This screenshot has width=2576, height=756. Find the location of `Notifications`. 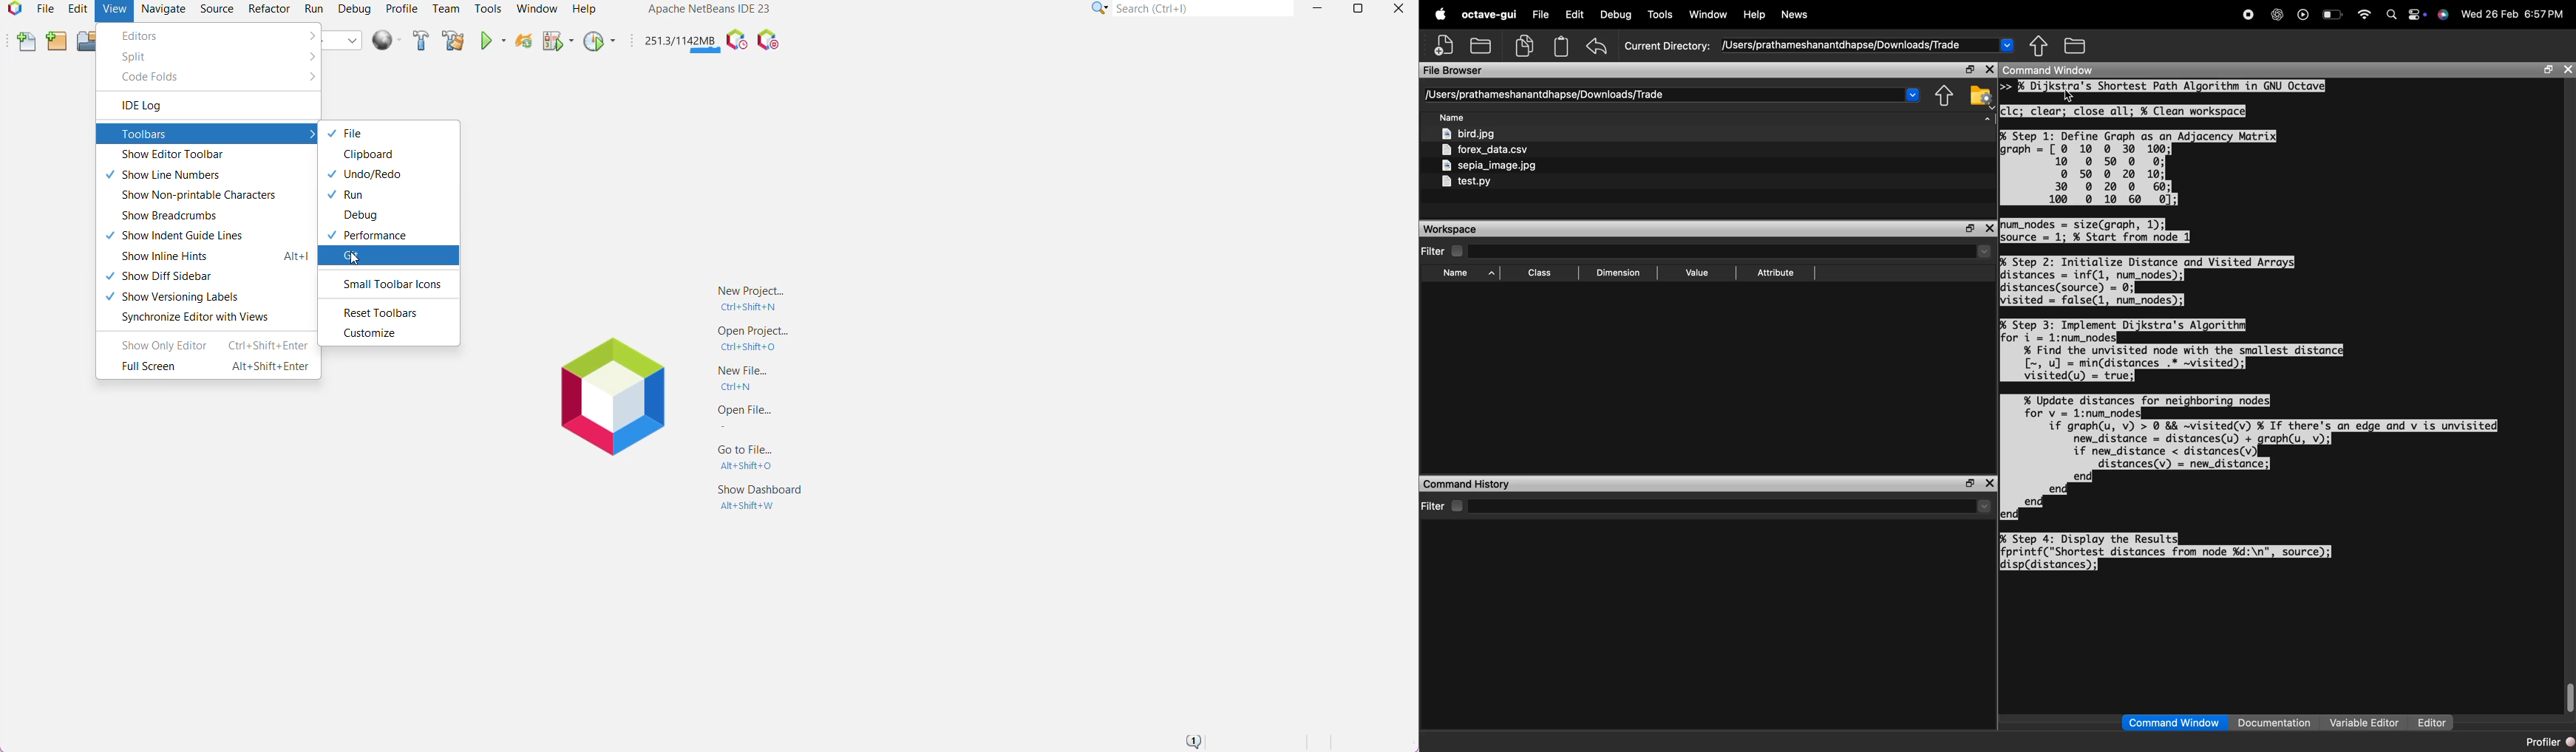

Notifications is located at coordinates (1192, 741).